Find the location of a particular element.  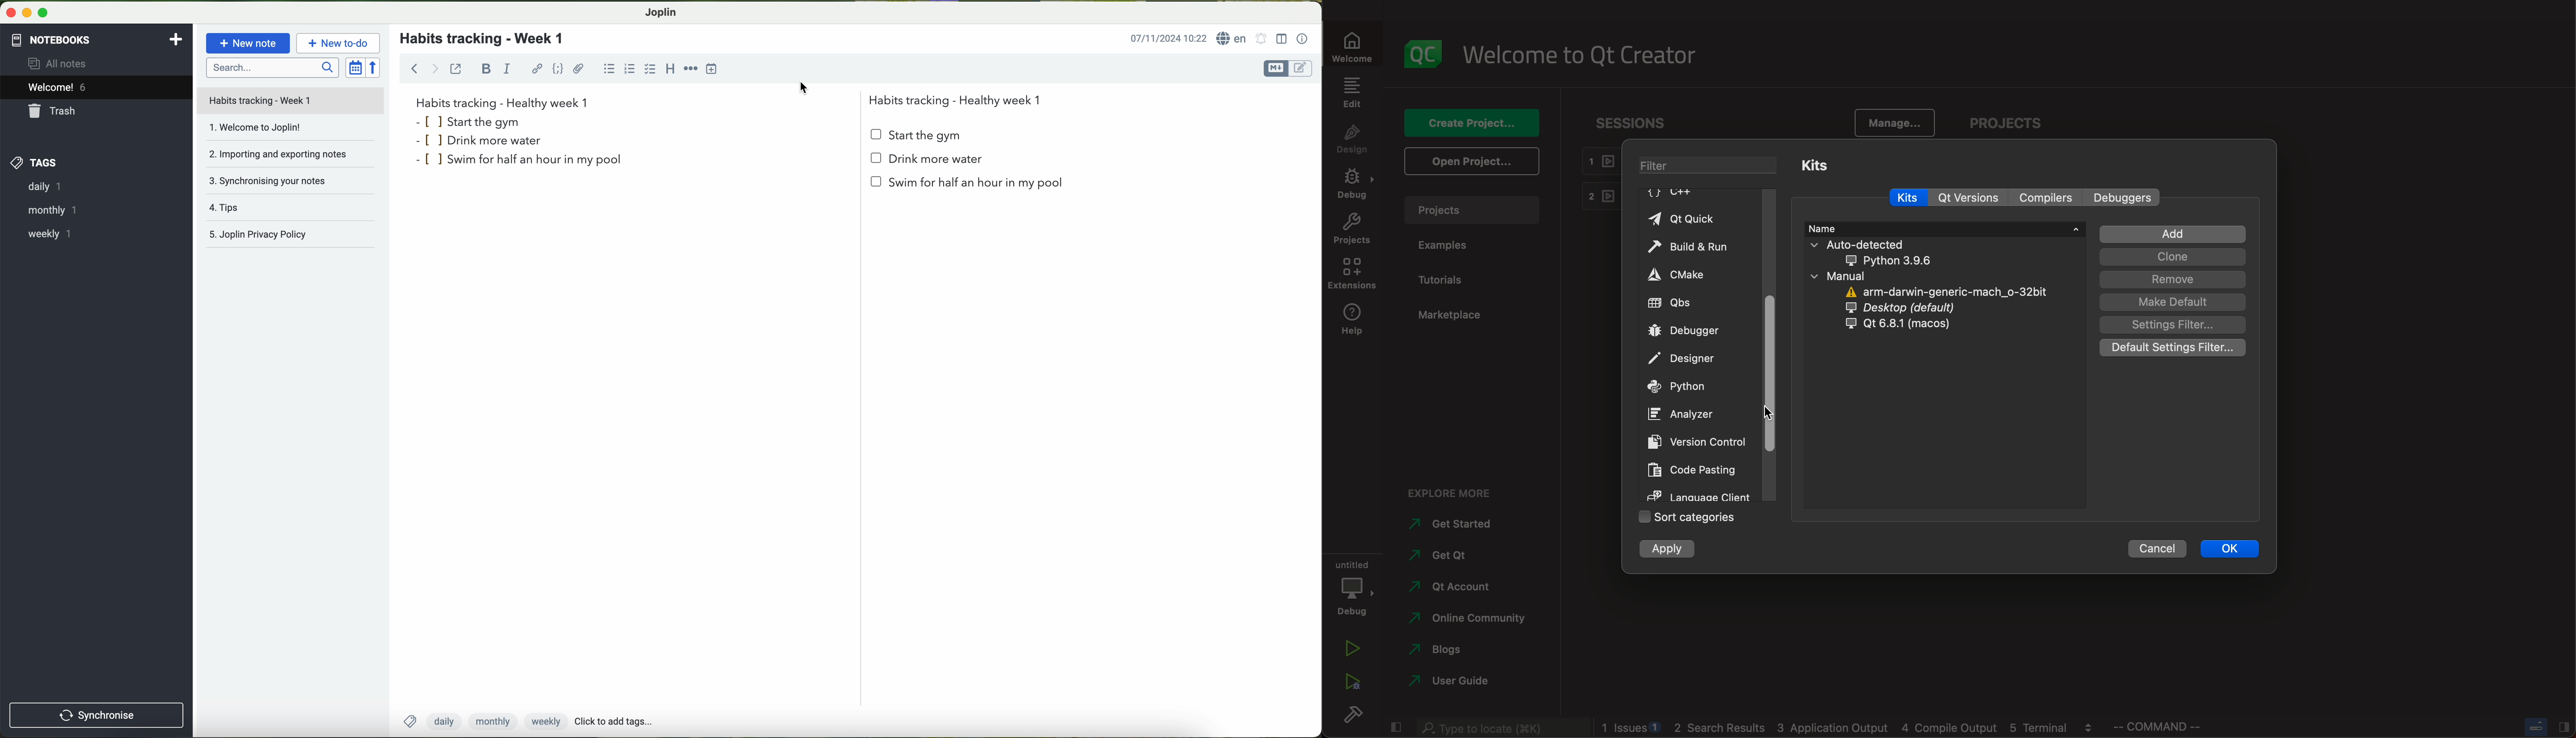

cursor on checkbox is located at coordinates (651, 71).